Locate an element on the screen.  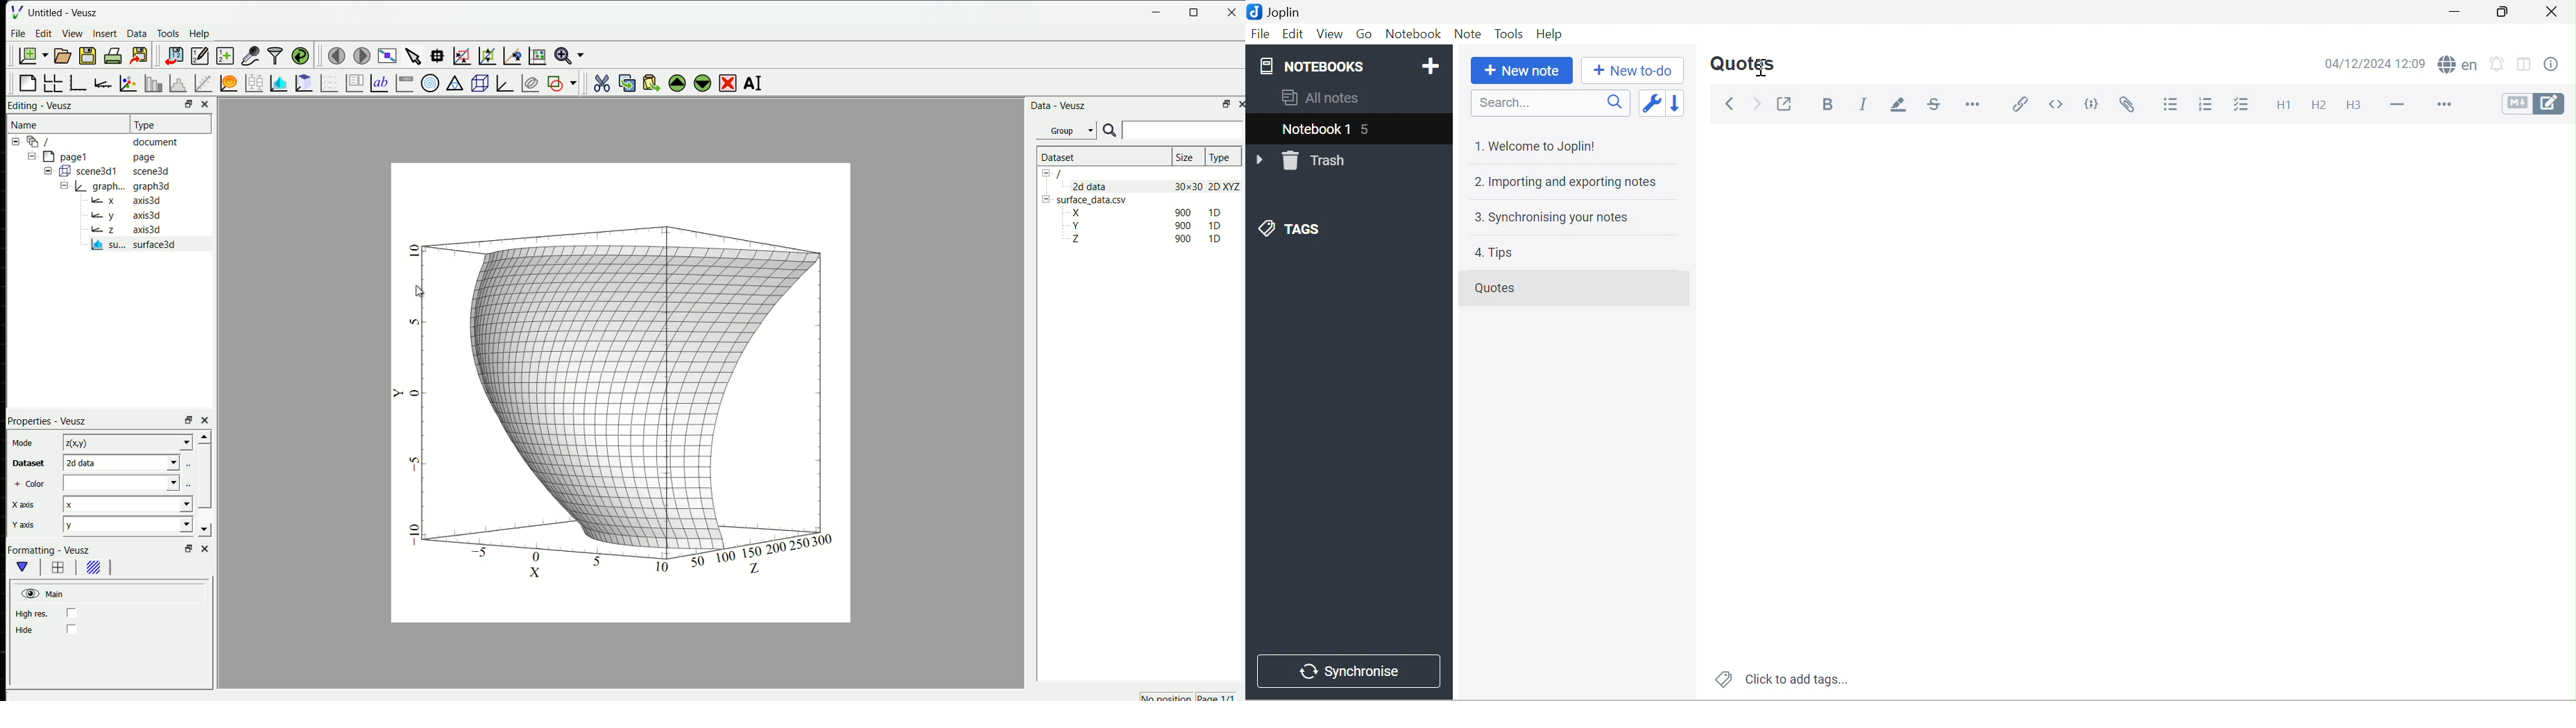
main formatting  is located at coordinates (23, 567).